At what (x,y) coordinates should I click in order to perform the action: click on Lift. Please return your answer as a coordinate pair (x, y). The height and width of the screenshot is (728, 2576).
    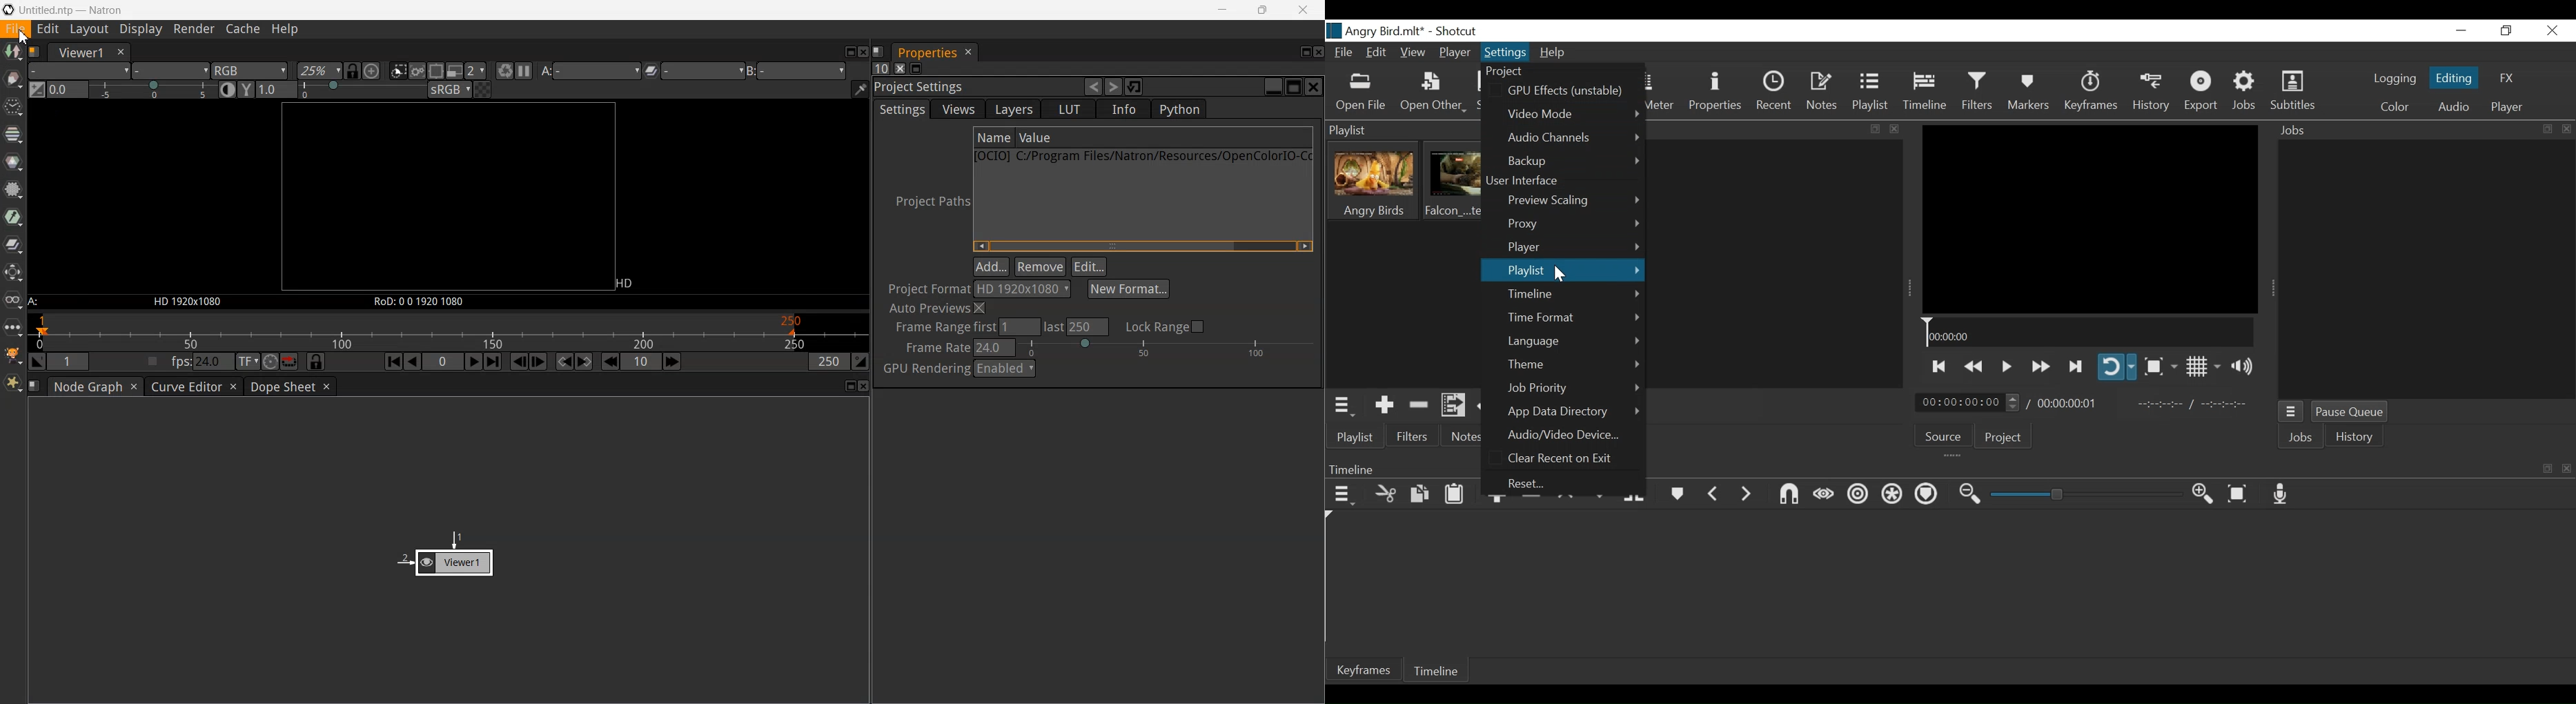
    Looking at the image, I should click on (1568, 501).